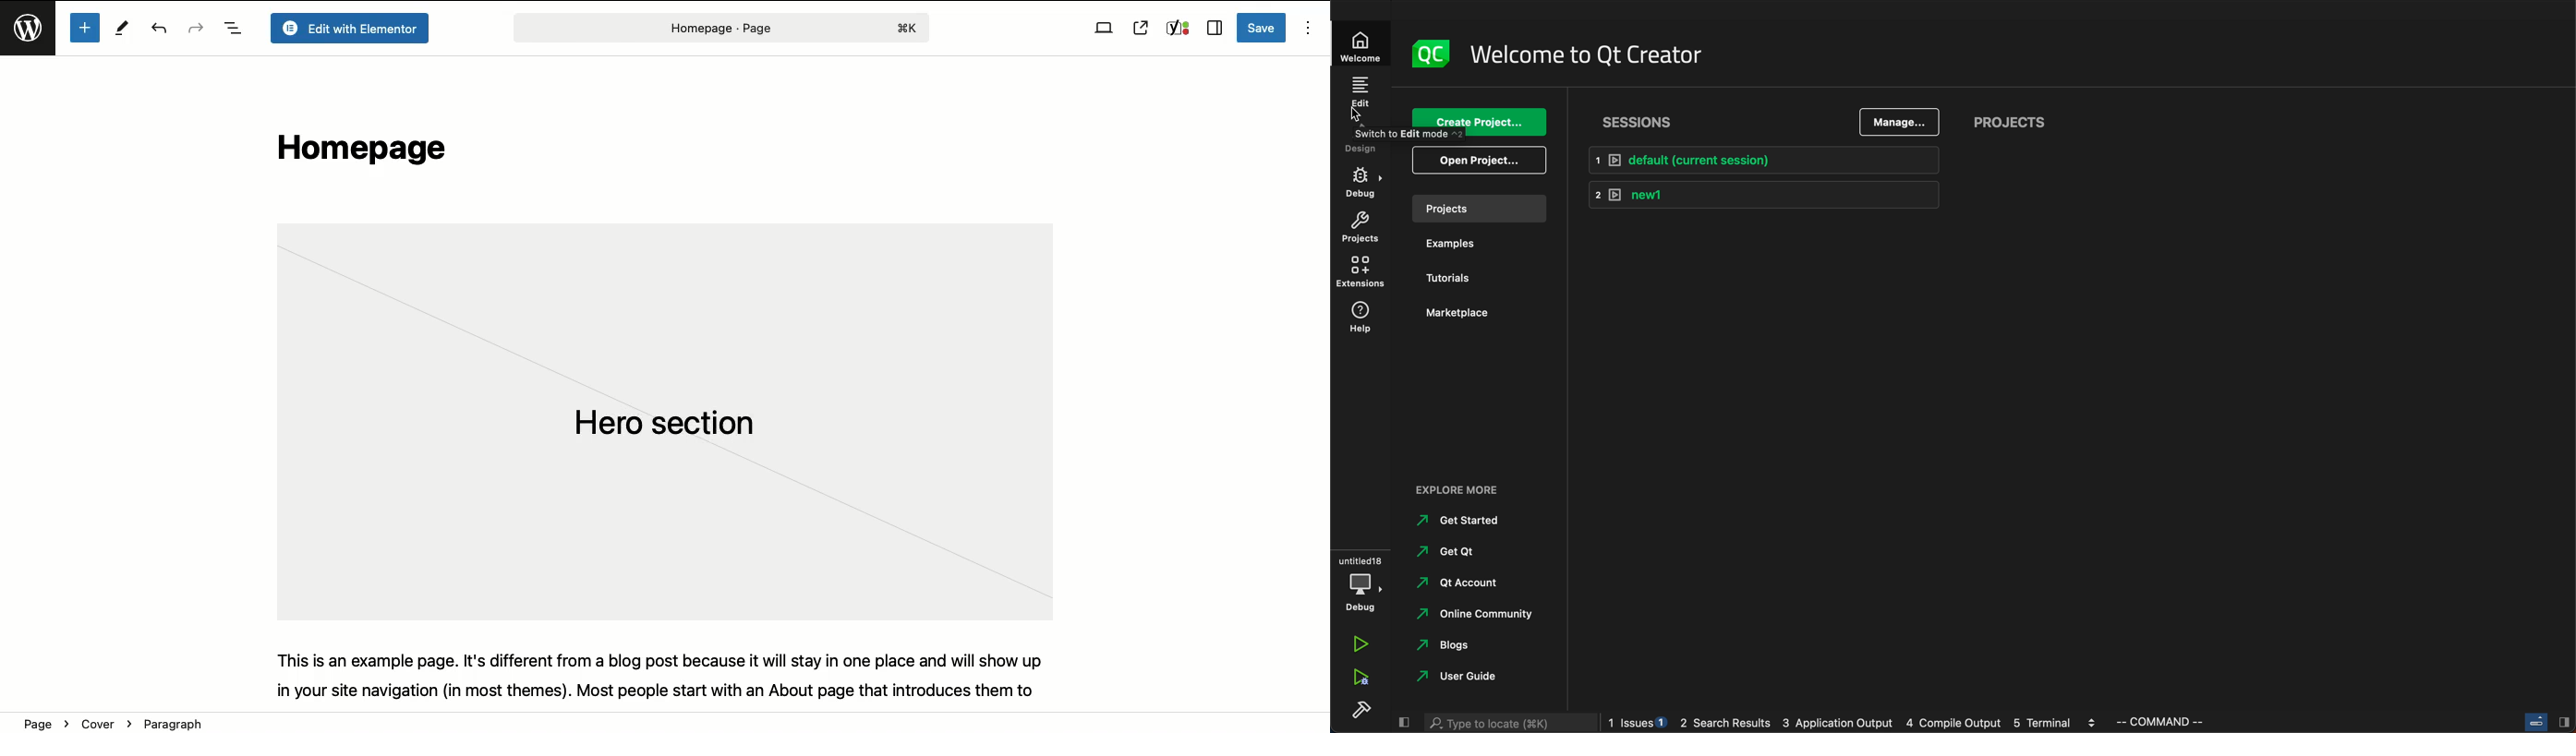  Describe the element at coordinates (1177, 29) in the screenshot. I see `Yoast` at that location.